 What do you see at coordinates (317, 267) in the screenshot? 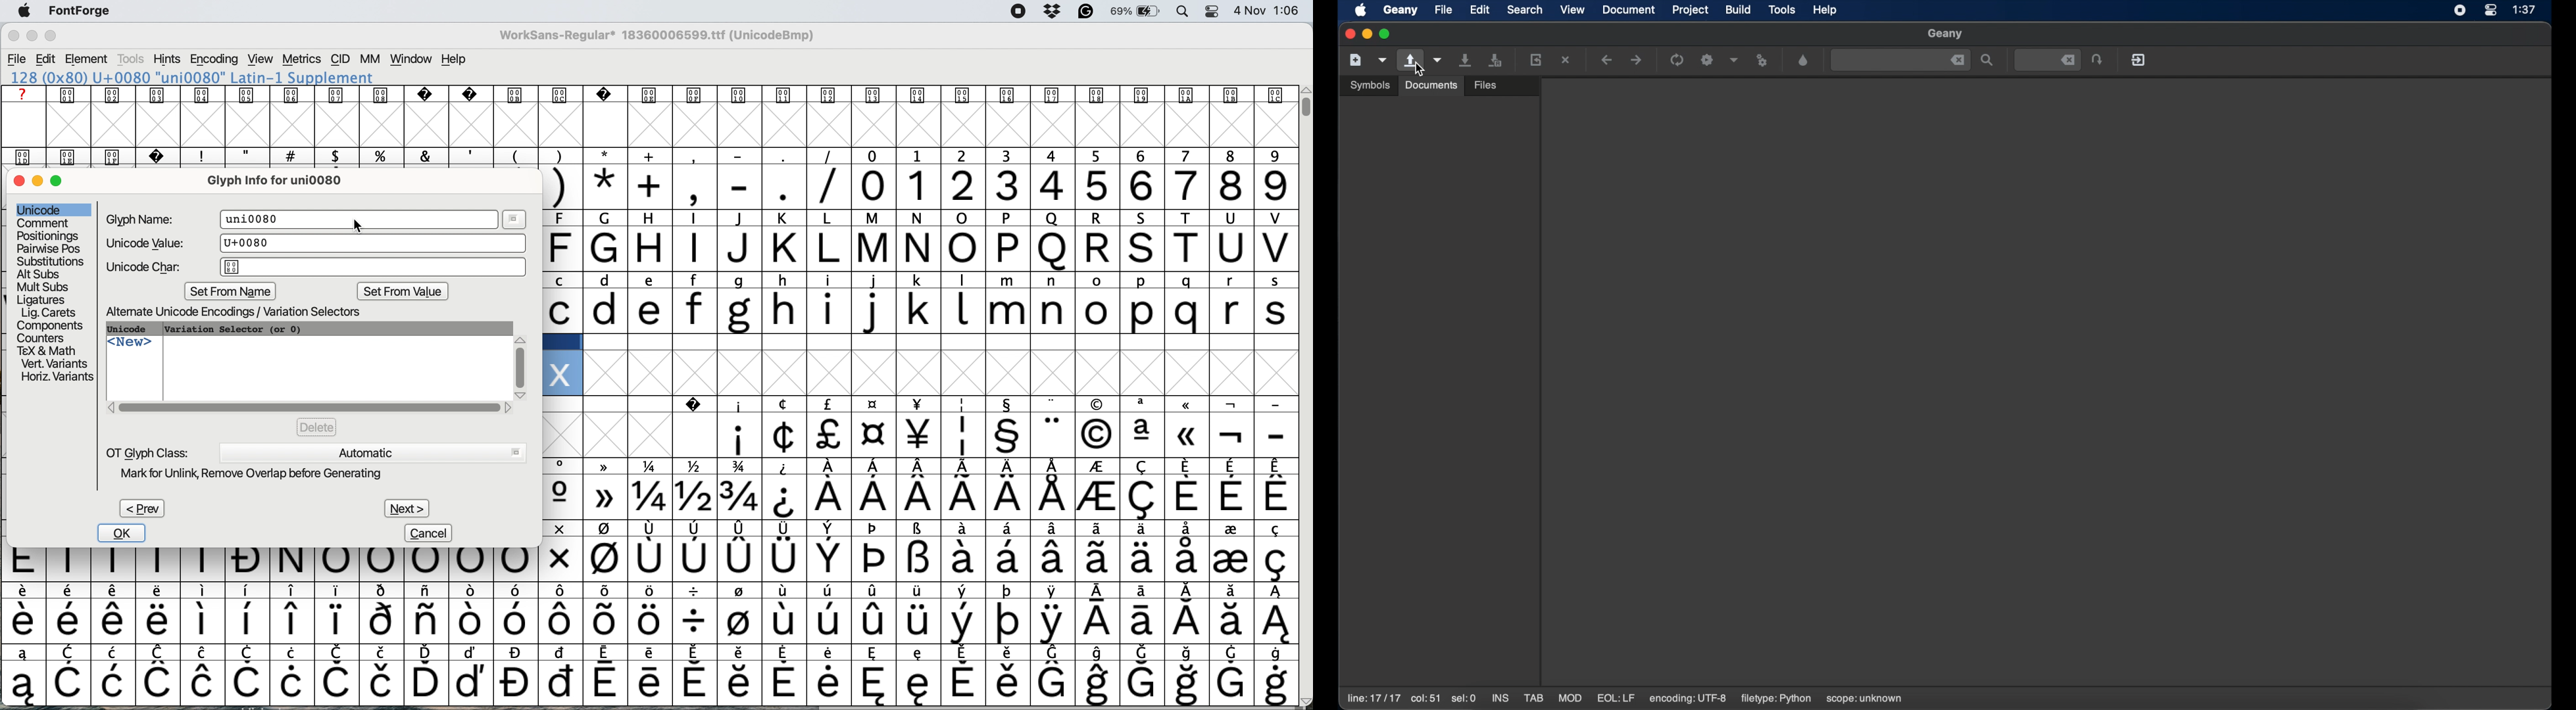
I see `unicode char` at bounding box center [317, 267].